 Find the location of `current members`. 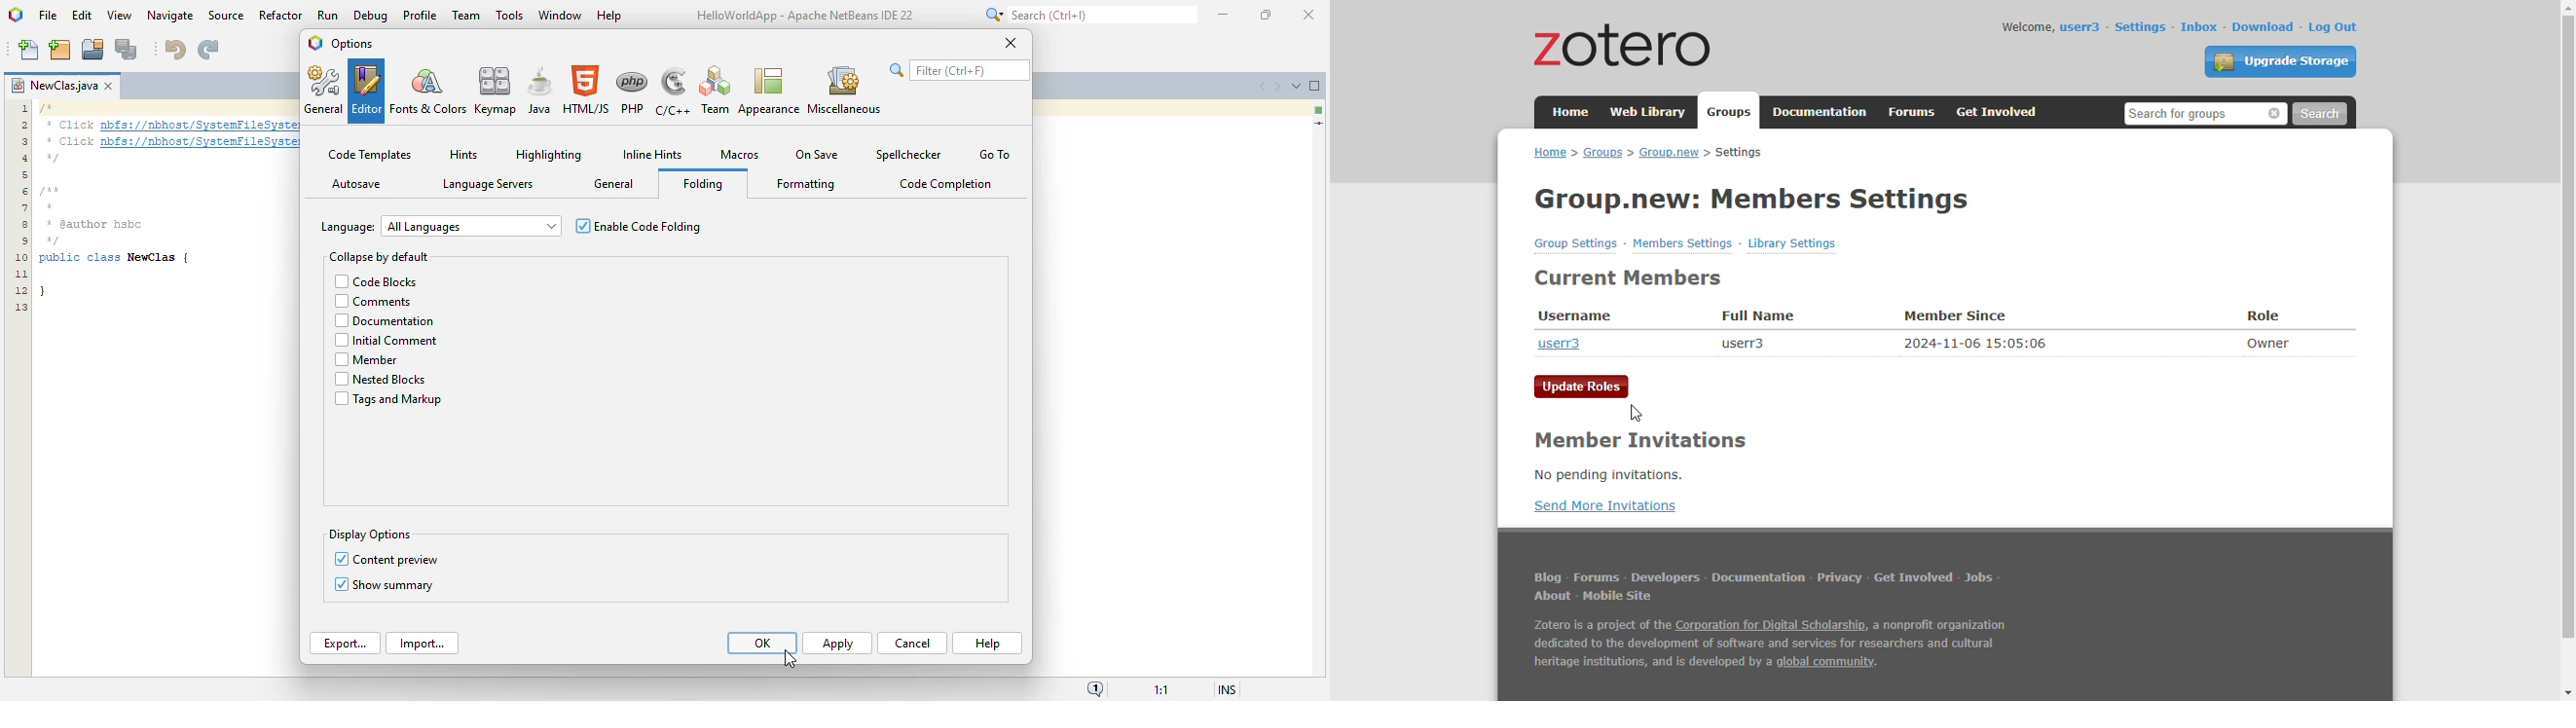

current members is located at coordinates (1630, 278).